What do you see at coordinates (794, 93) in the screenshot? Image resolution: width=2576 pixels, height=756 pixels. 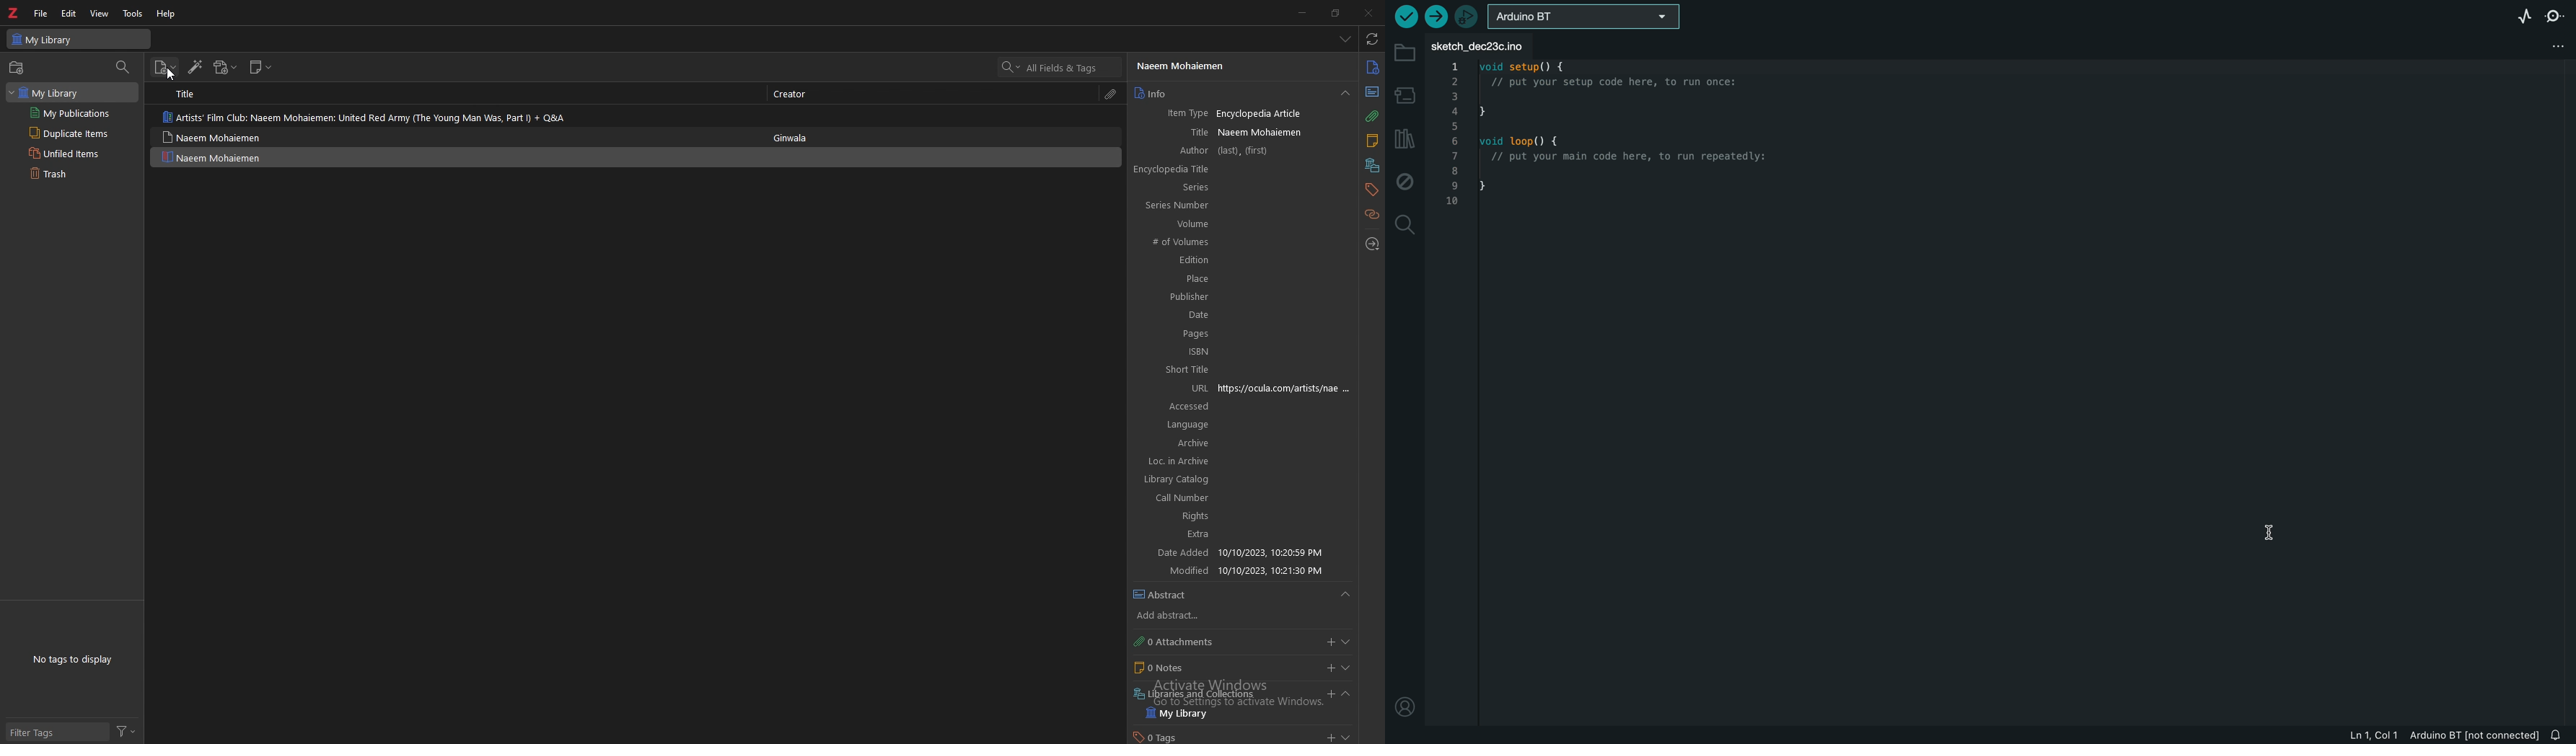 I see `creator` at bounding box center [794, 93].